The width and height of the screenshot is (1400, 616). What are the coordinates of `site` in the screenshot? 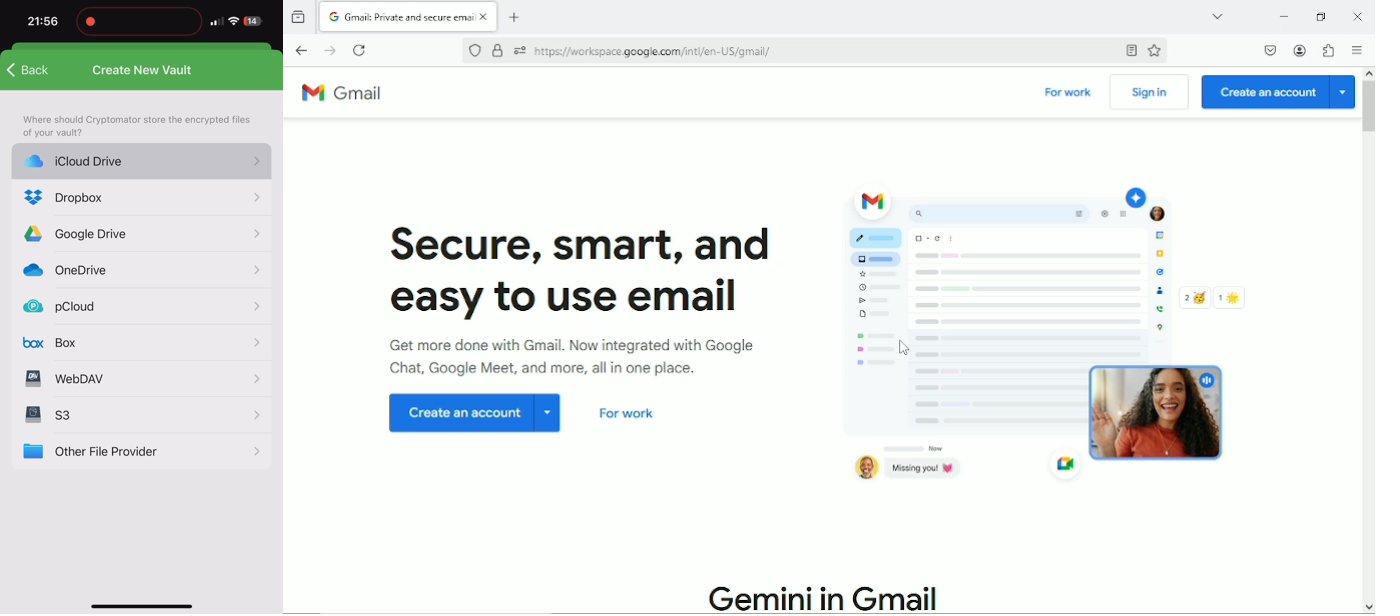 It's located at (654, 51).